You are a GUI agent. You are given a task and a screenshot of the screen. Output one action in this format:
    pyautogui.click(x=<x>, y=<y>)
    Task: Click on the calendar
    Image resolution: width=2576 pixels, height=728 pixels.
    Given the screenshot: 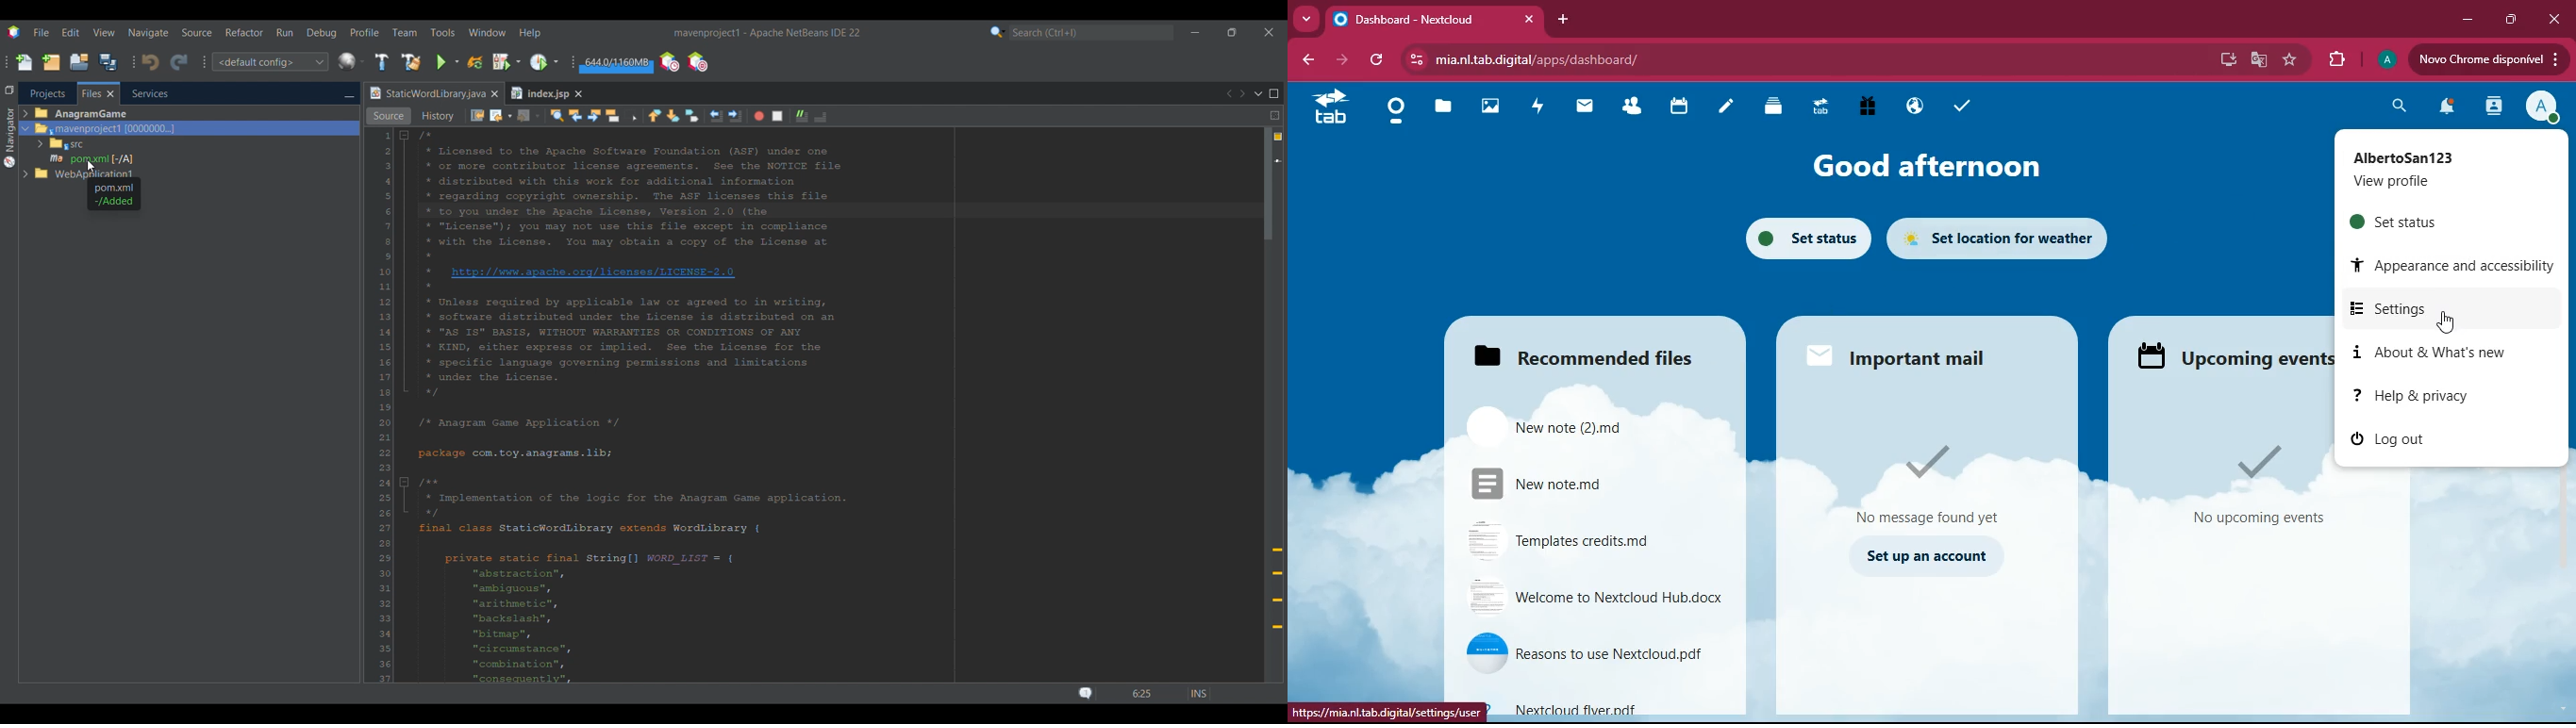 What is the action you would take?
    pyautogui.click(x=1676, y=109)
    